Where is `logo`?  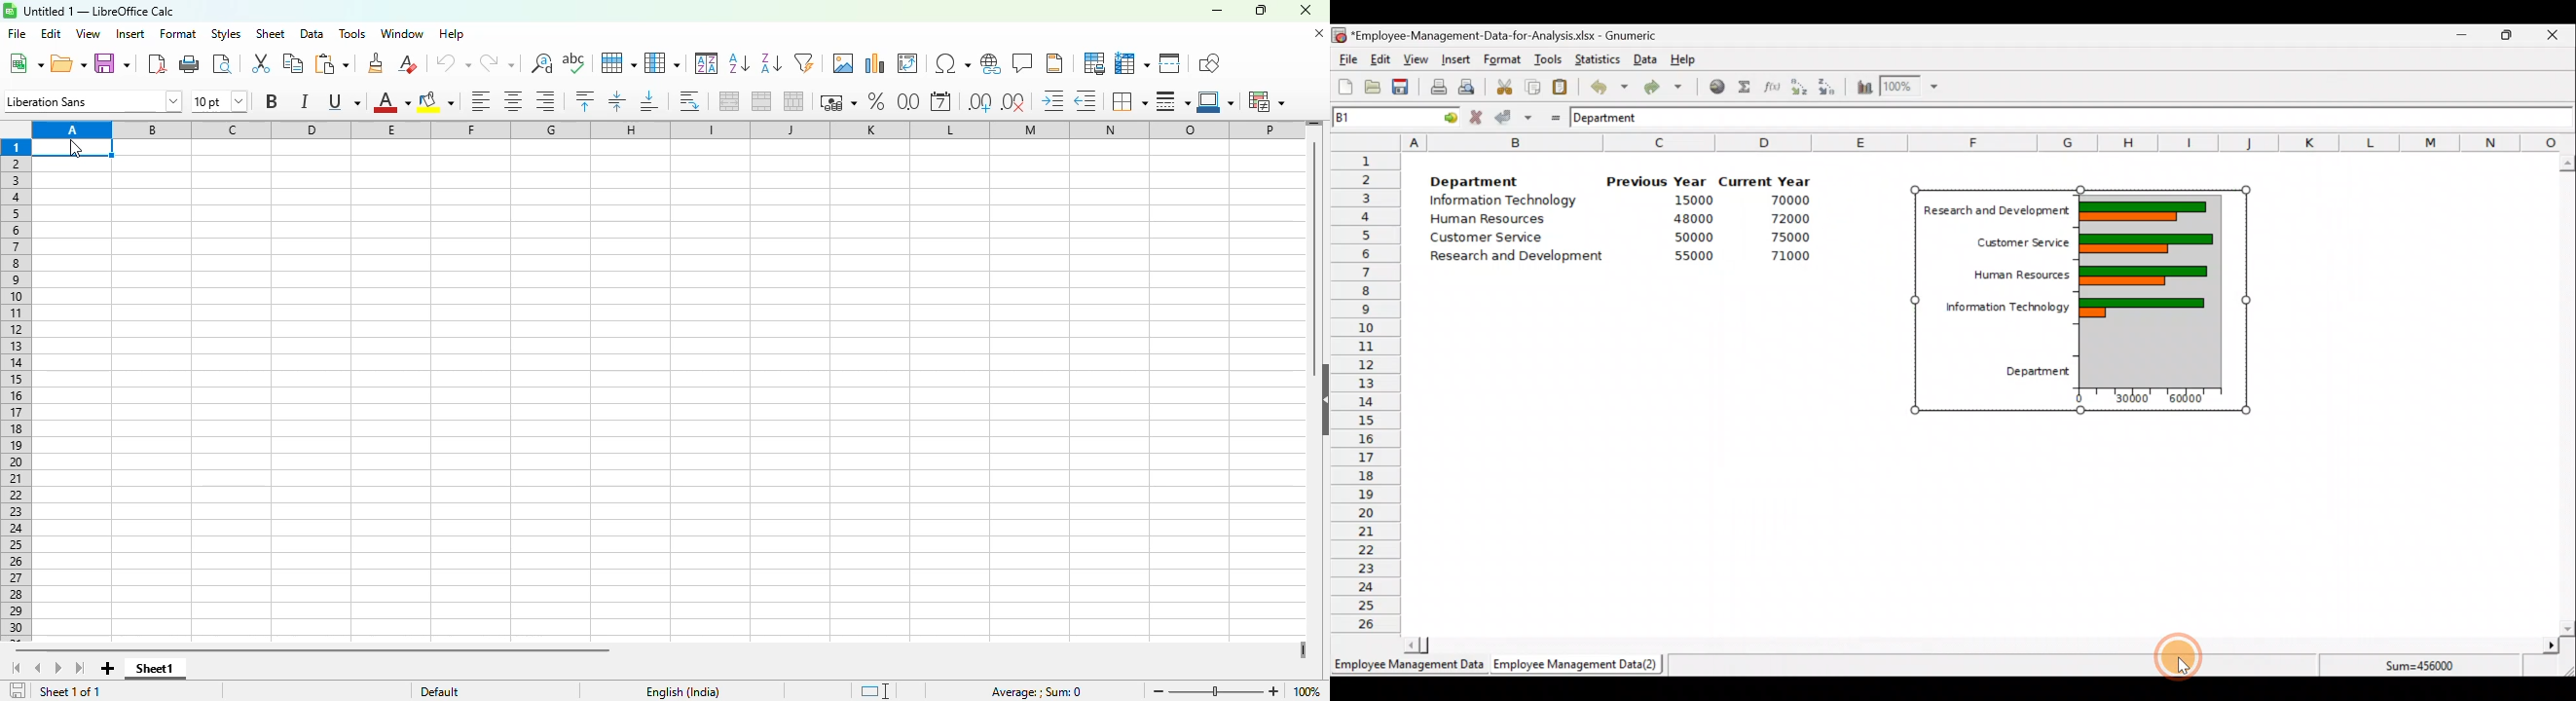 logo is located at coordinates (10, 11).